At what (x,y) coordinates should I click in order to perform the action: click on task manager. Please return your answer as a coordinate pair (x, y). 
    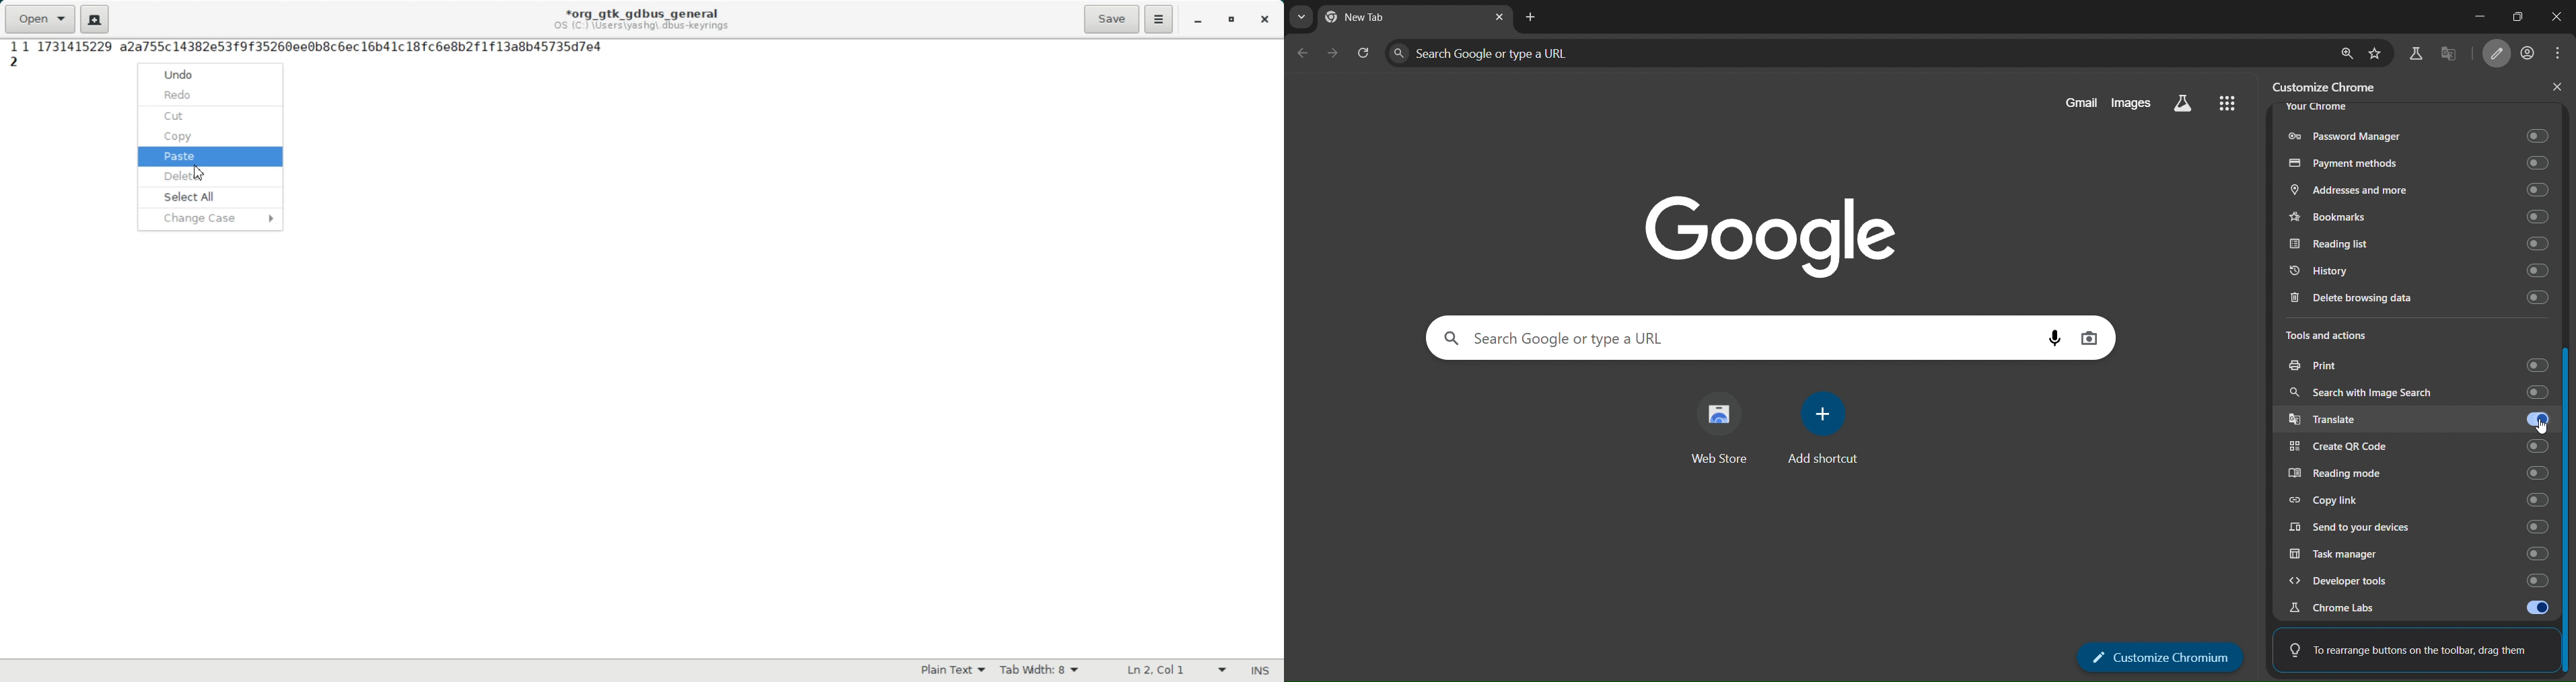
    Looking at the image, I should click on (2419, 554).